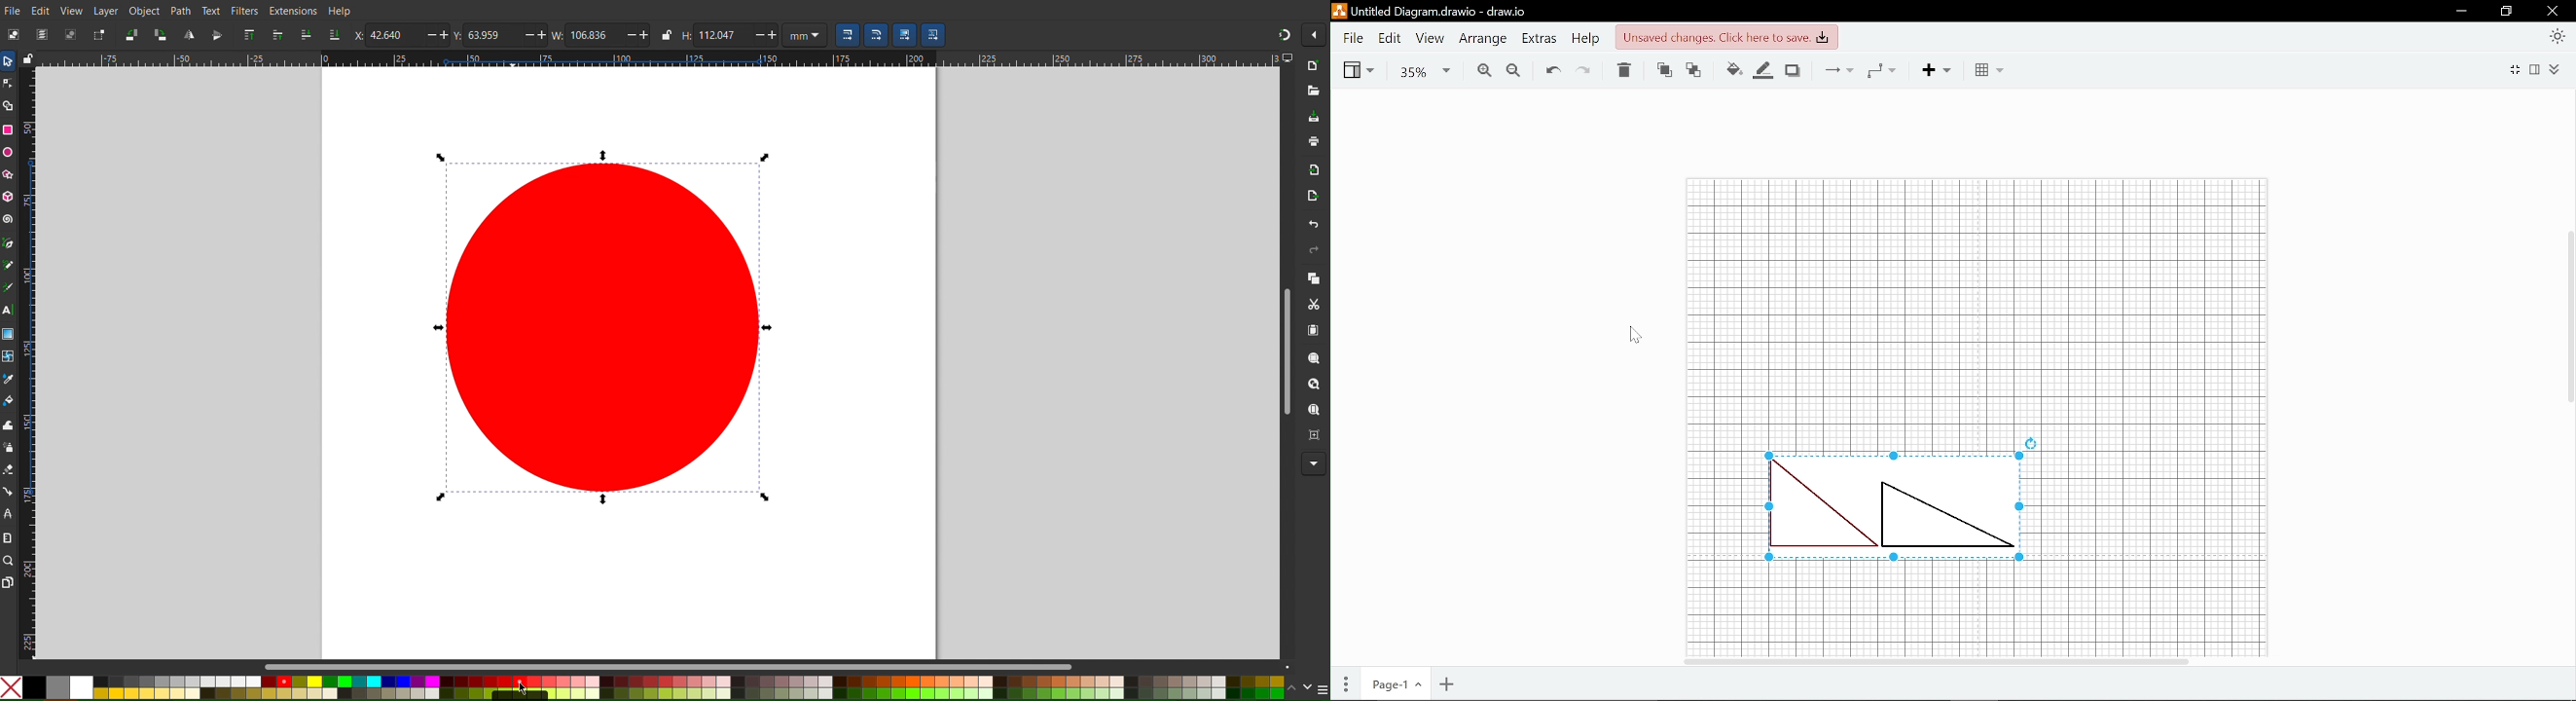 Image resolution: width=2576 pixels, height=728 pixels. What do you see at coordinates (9, 152) in the screenshot?
I see `Circle Tool` at bounding box center [9, 152].